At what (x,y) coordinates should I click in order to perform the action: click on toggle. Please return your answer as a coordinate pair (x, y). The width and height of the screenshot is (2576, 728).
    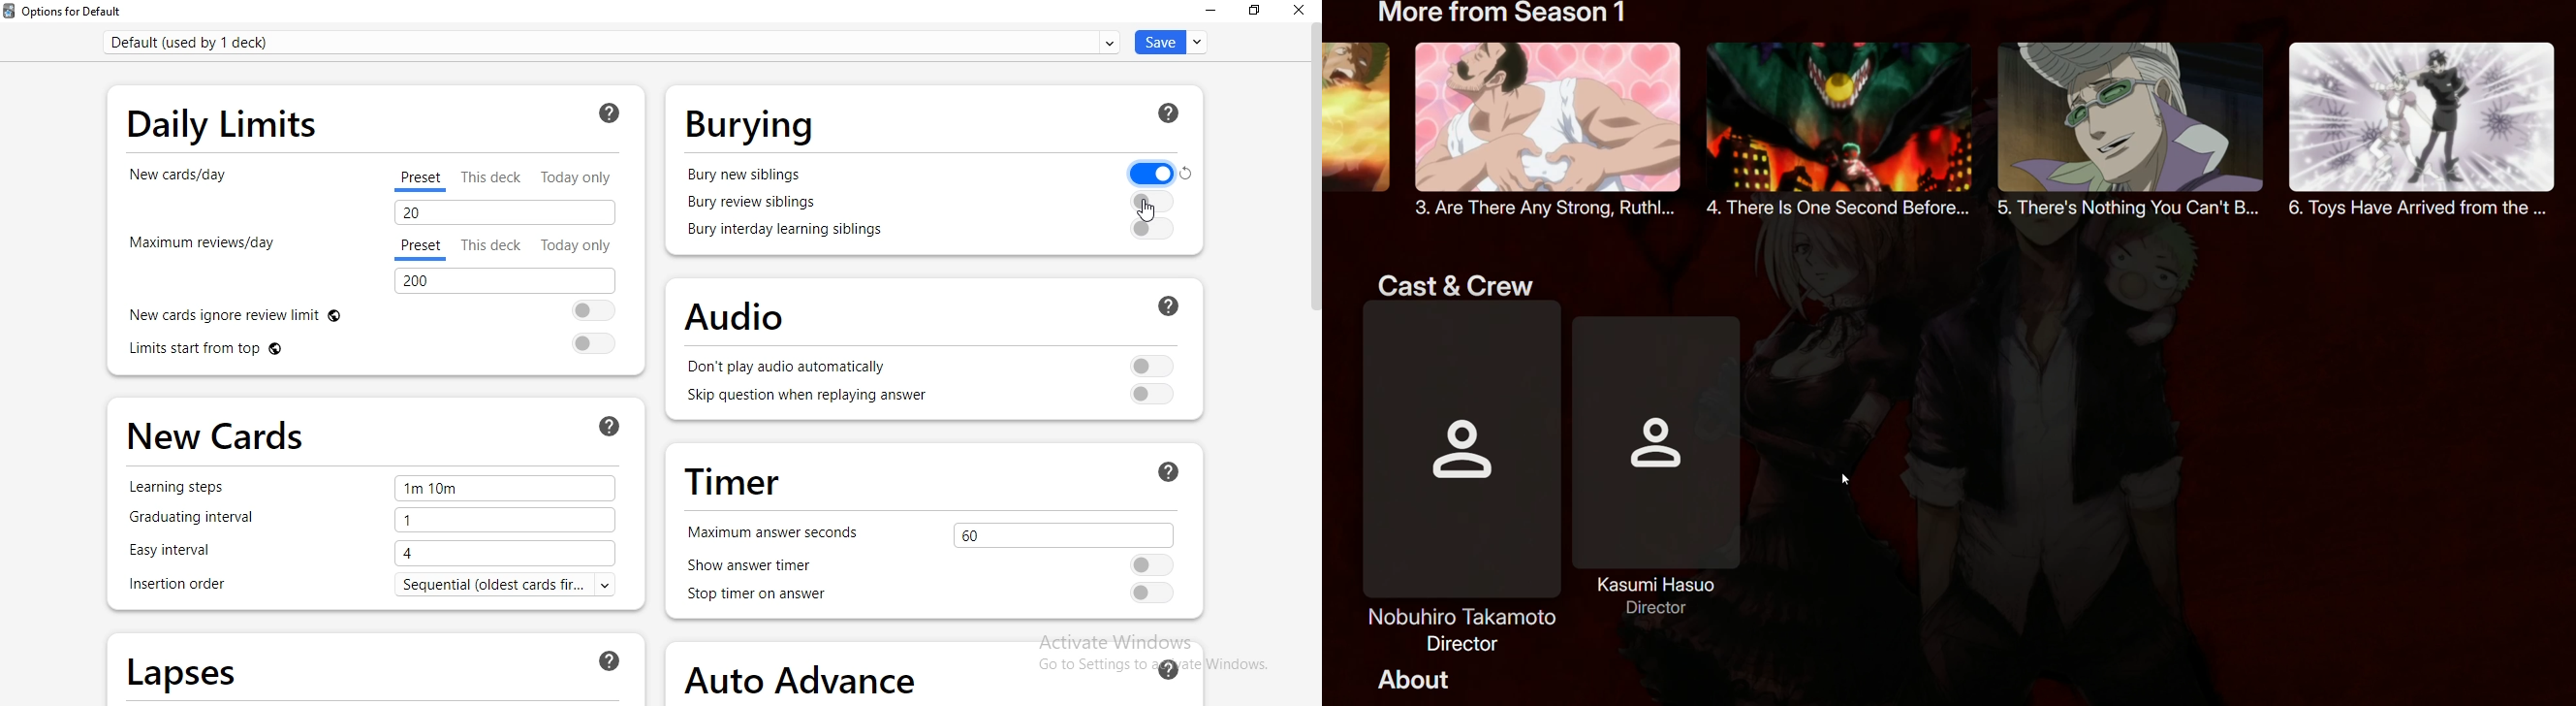
    Looking at the image, I should click on (1152, 230).